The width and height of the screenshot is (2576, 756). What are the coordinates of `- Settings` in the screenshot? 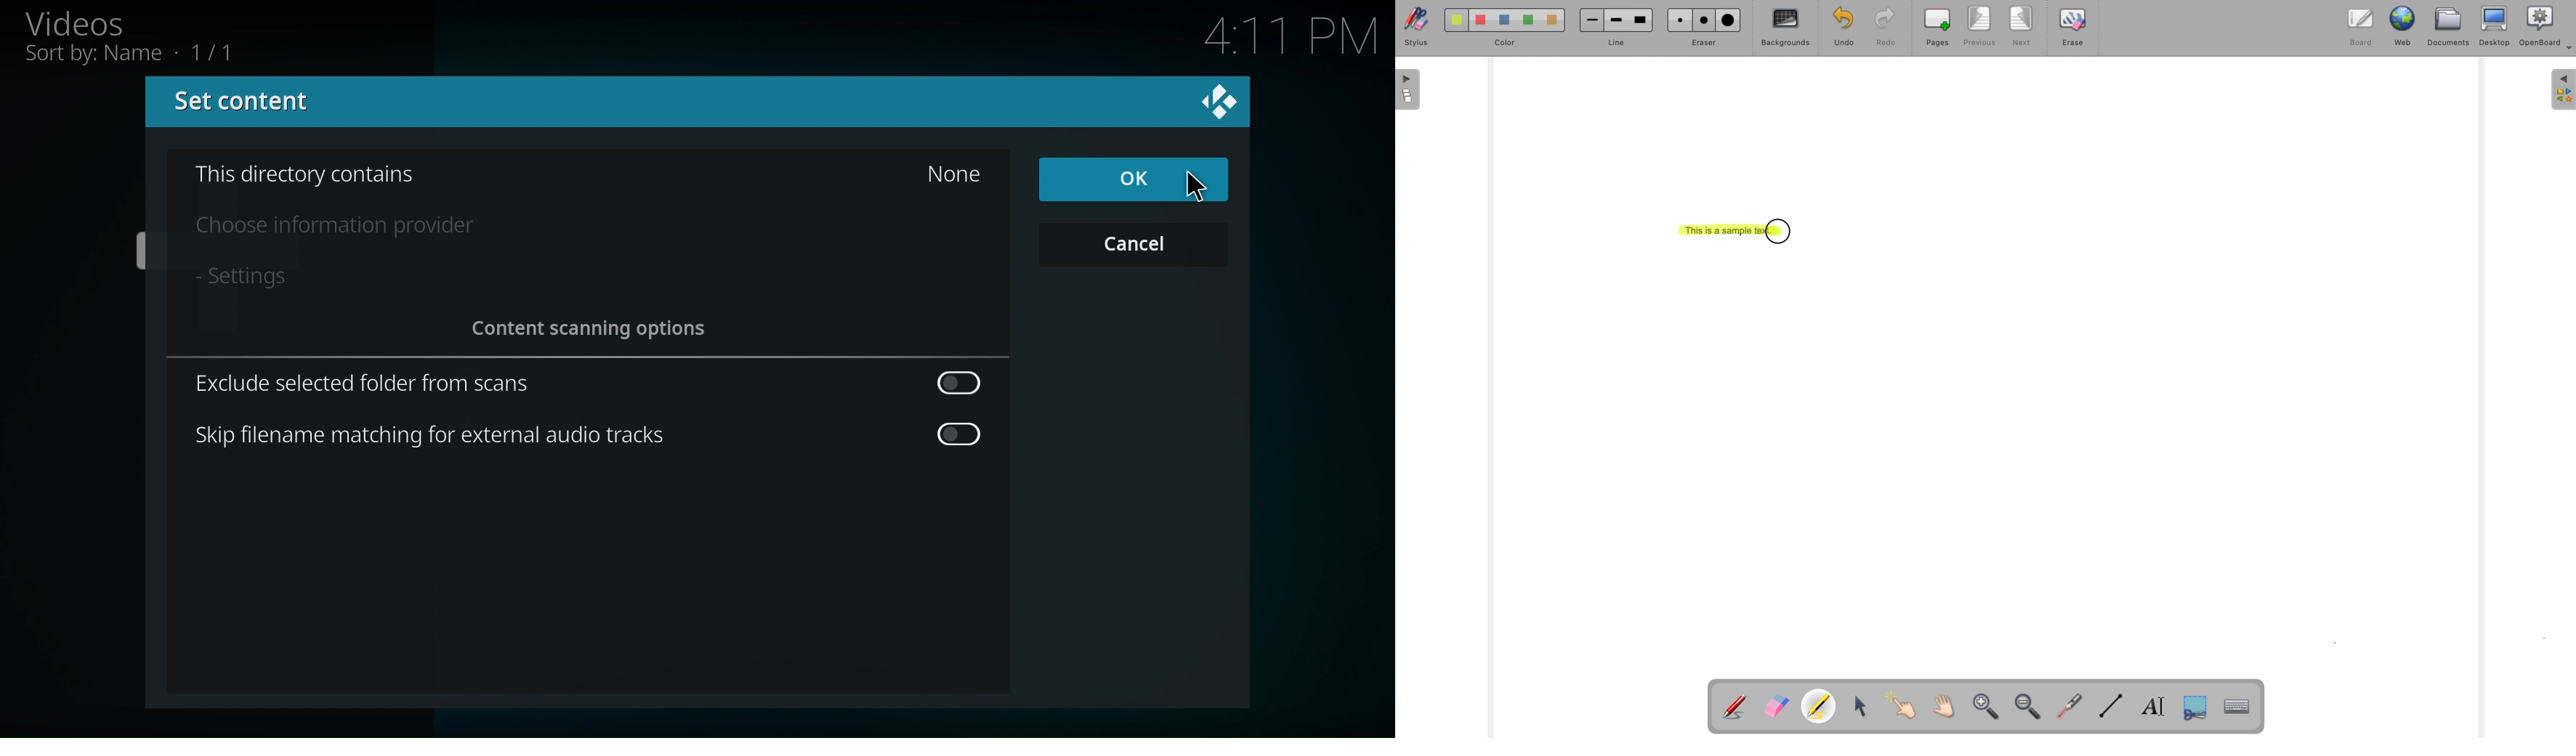 It's located at (252, 275).